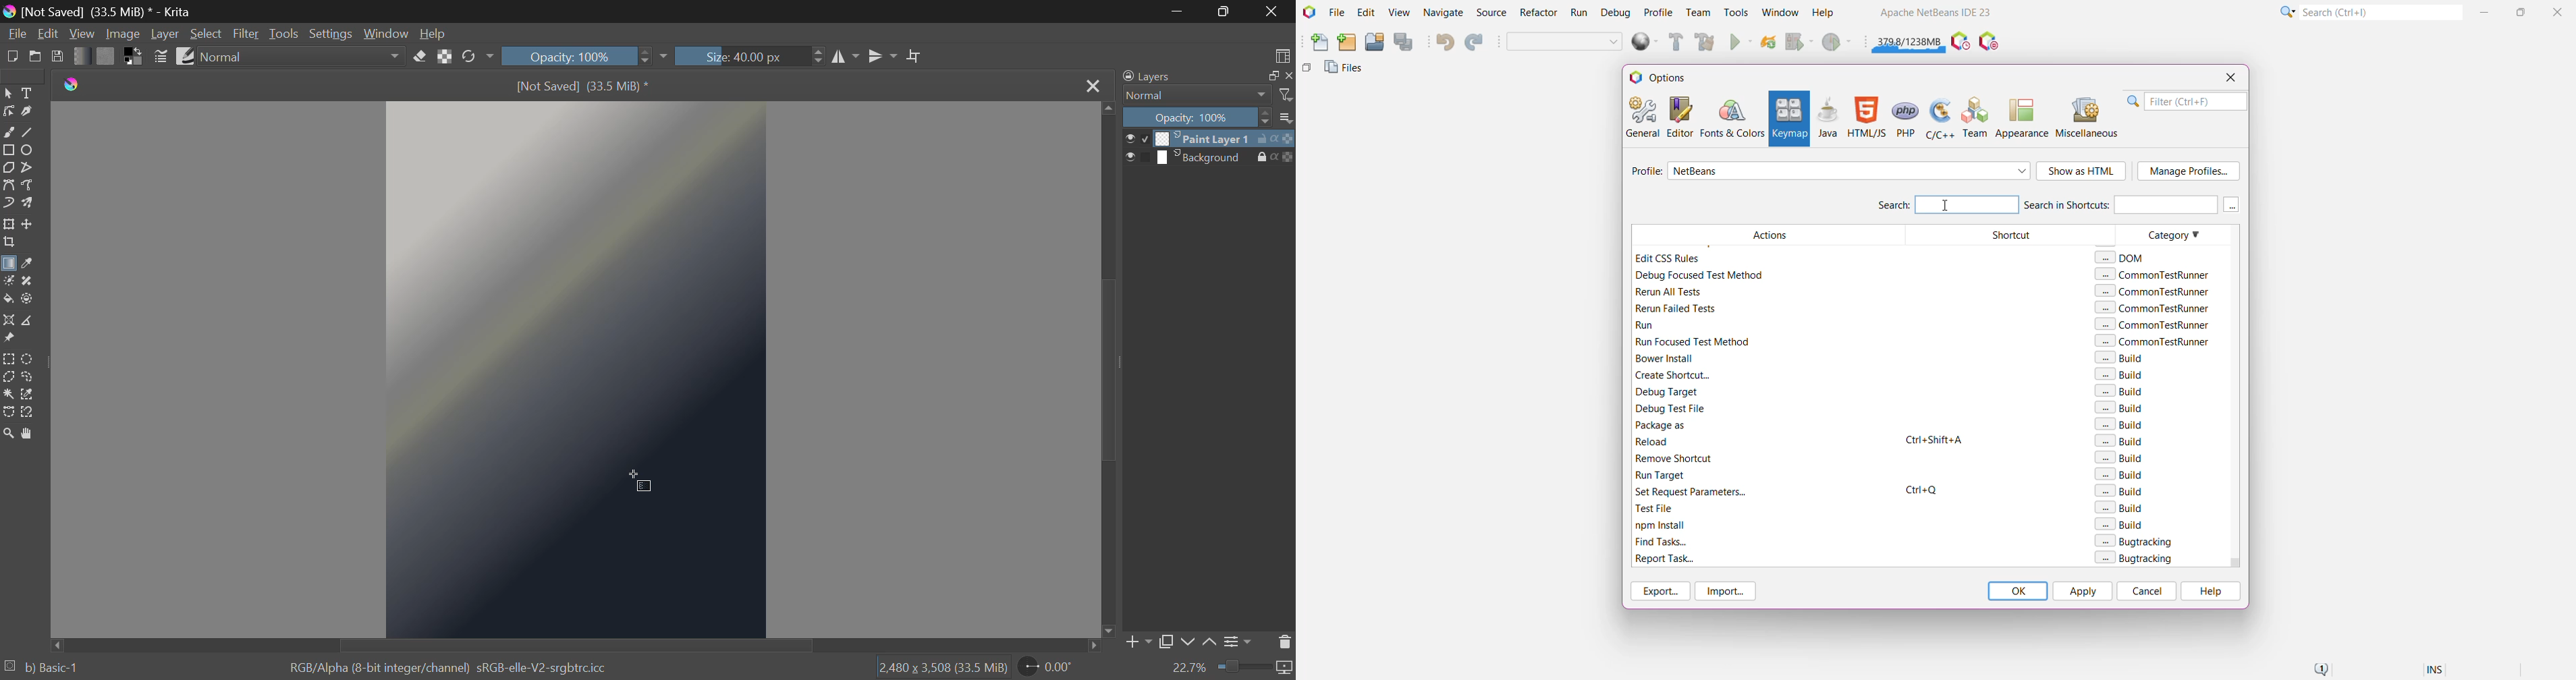 This screenshot has width=2576, height=700. What do you see at coordinates (29, 359) in the screenshot?
I see `Circular Selection` at bounding box center [29, 359].